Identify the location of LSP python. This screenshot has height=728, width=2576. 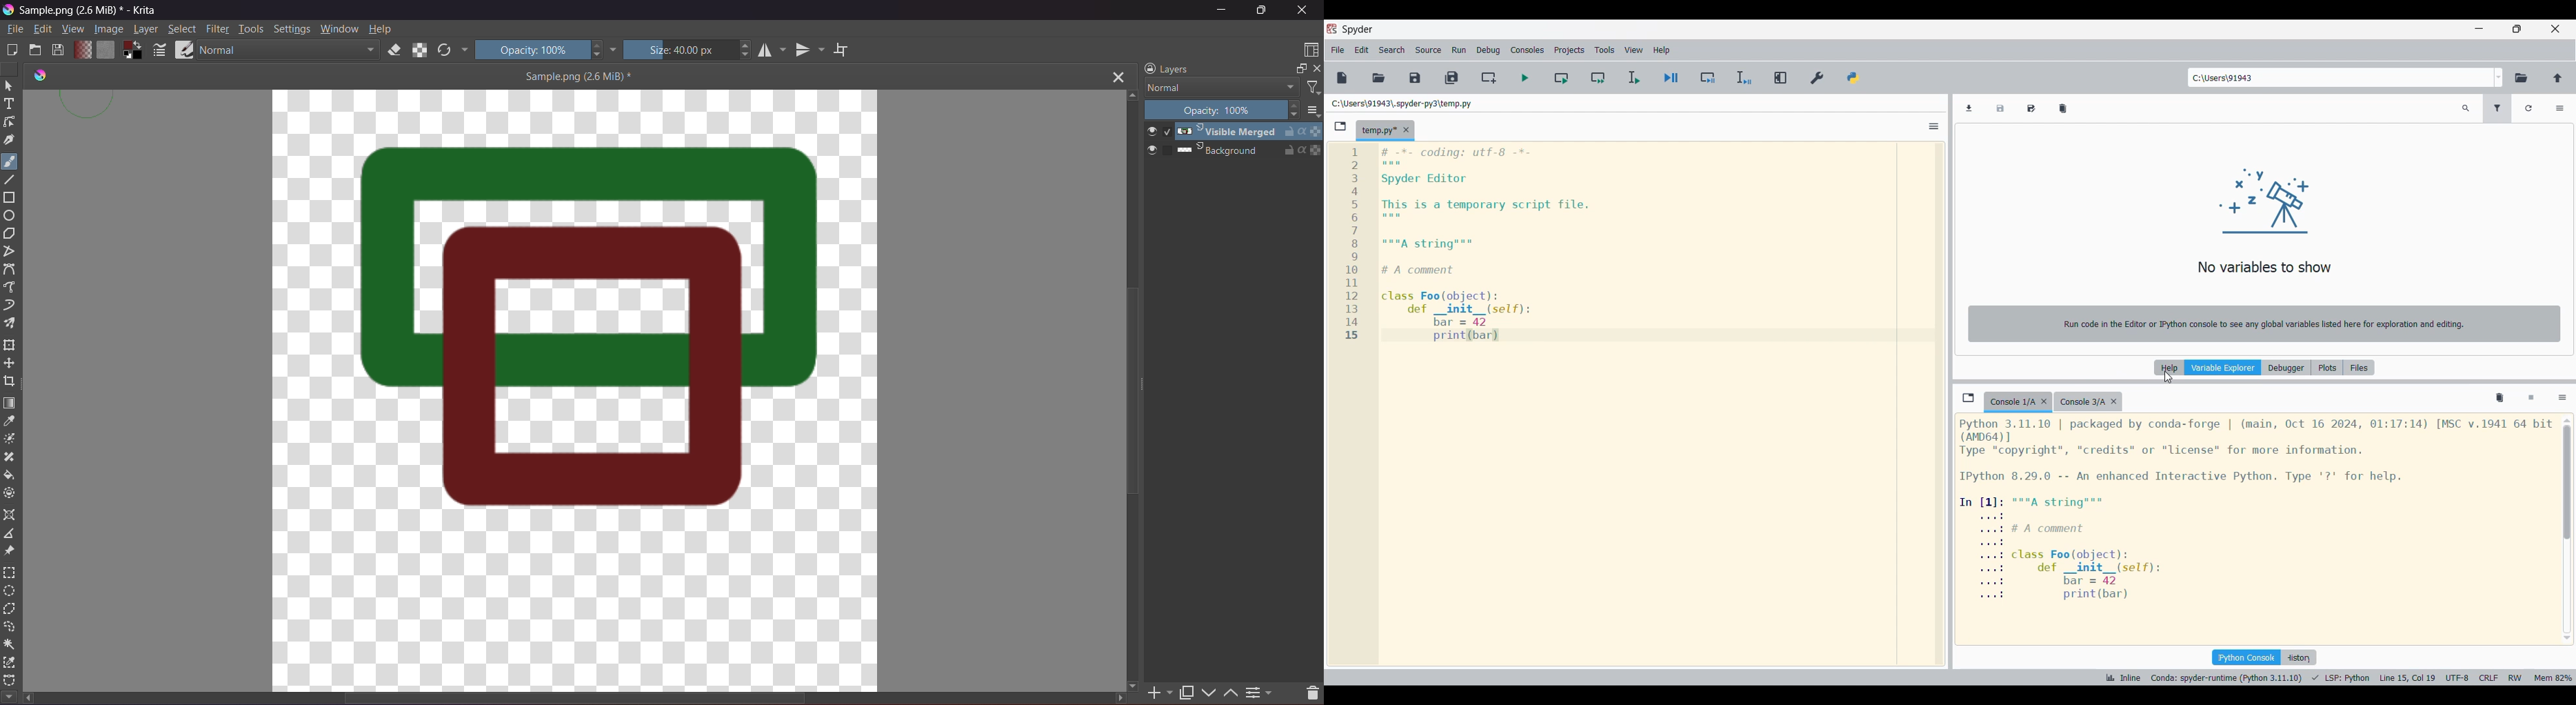
(2343, 676).